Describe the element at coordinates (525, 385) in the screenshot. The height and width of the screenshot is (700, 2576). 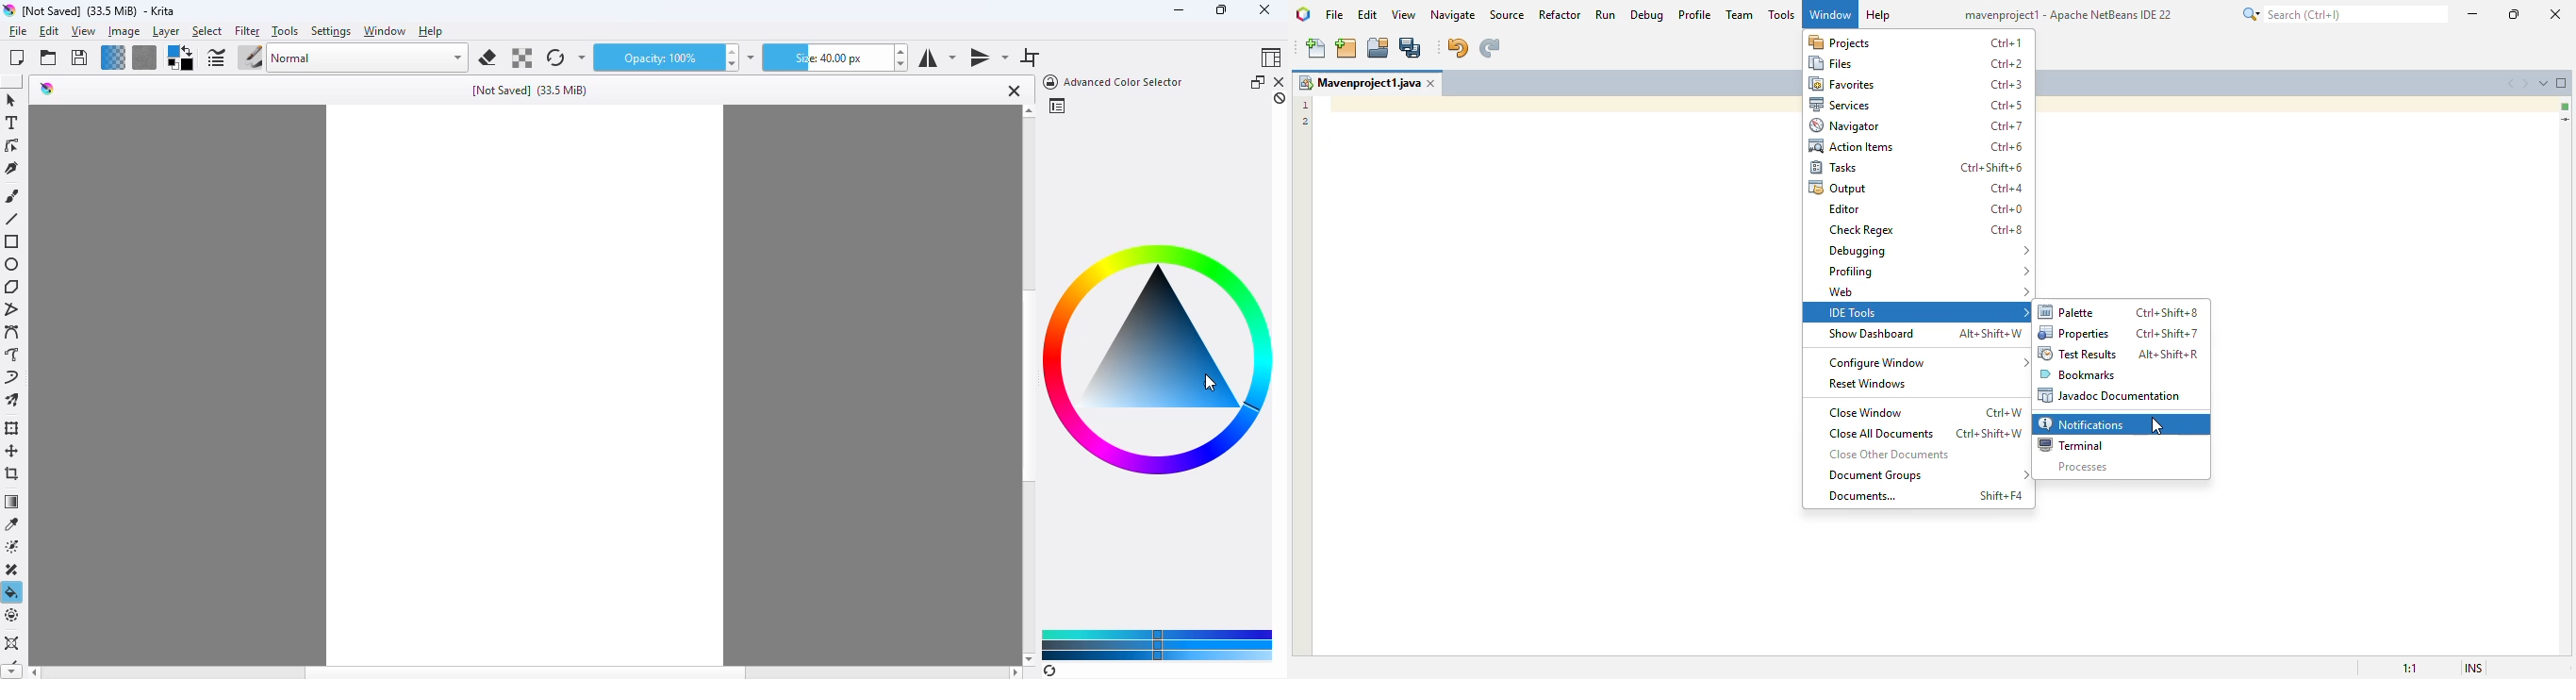
I see `canvas` at that location.